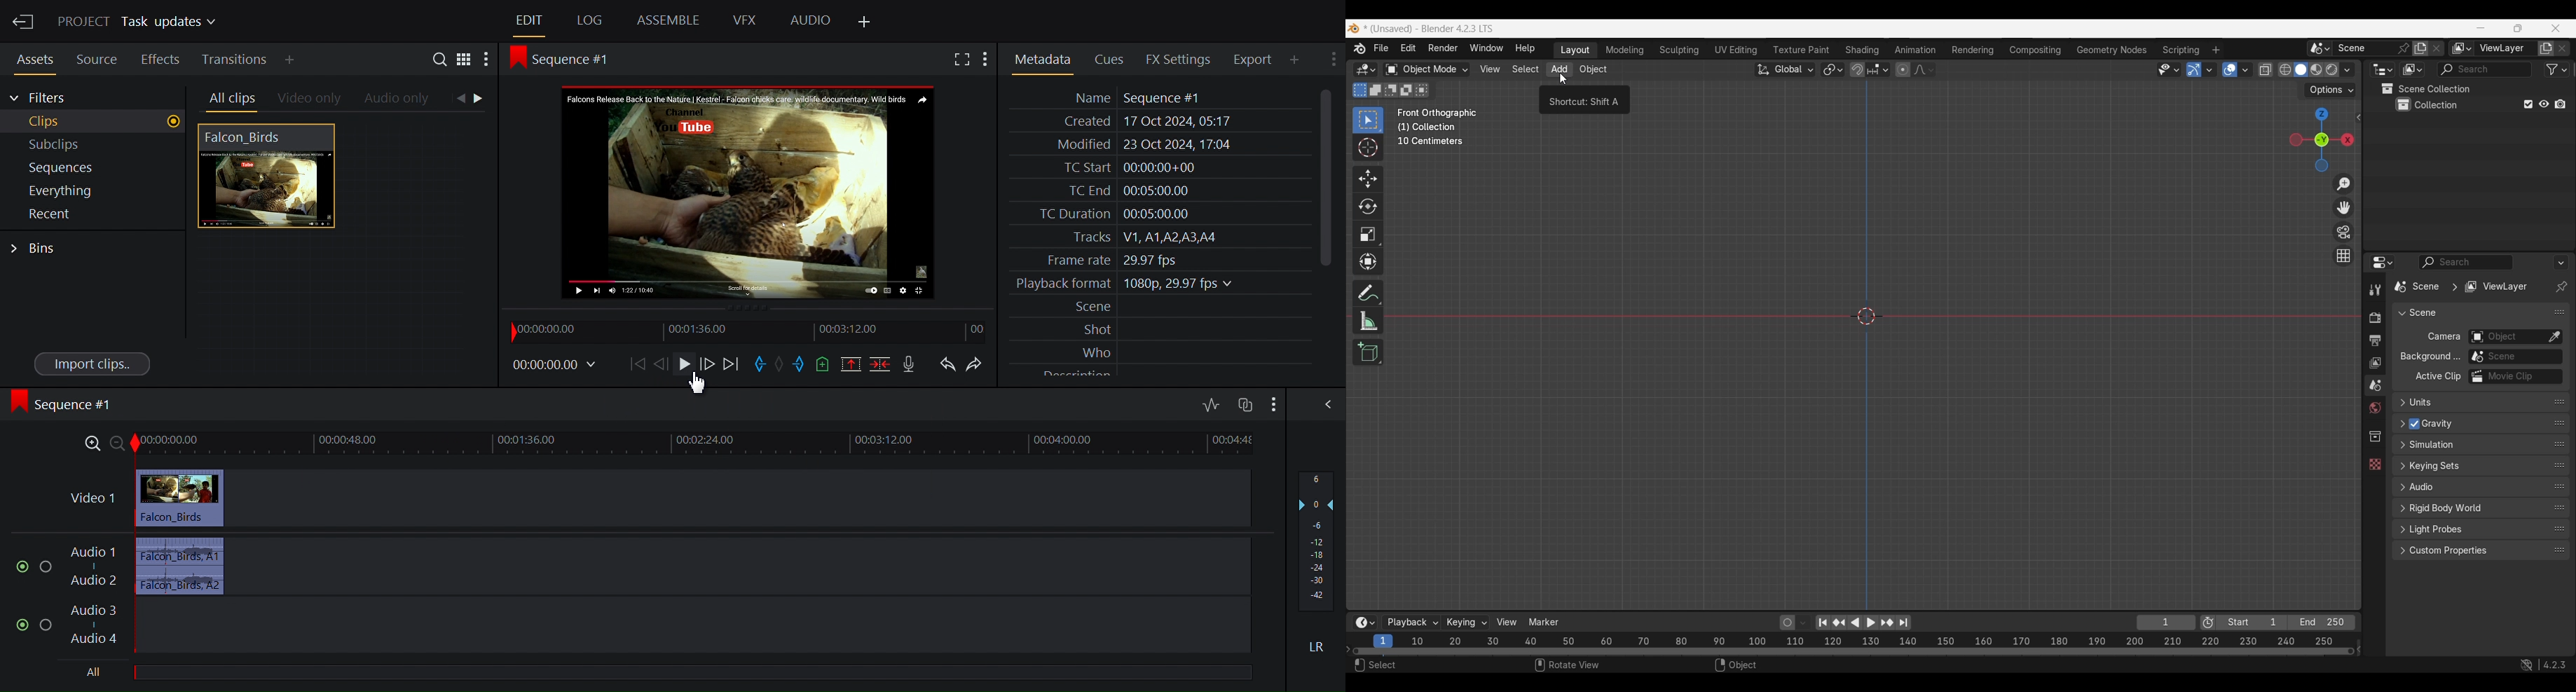  I want to click on Exit the current project, so click(22, 21).